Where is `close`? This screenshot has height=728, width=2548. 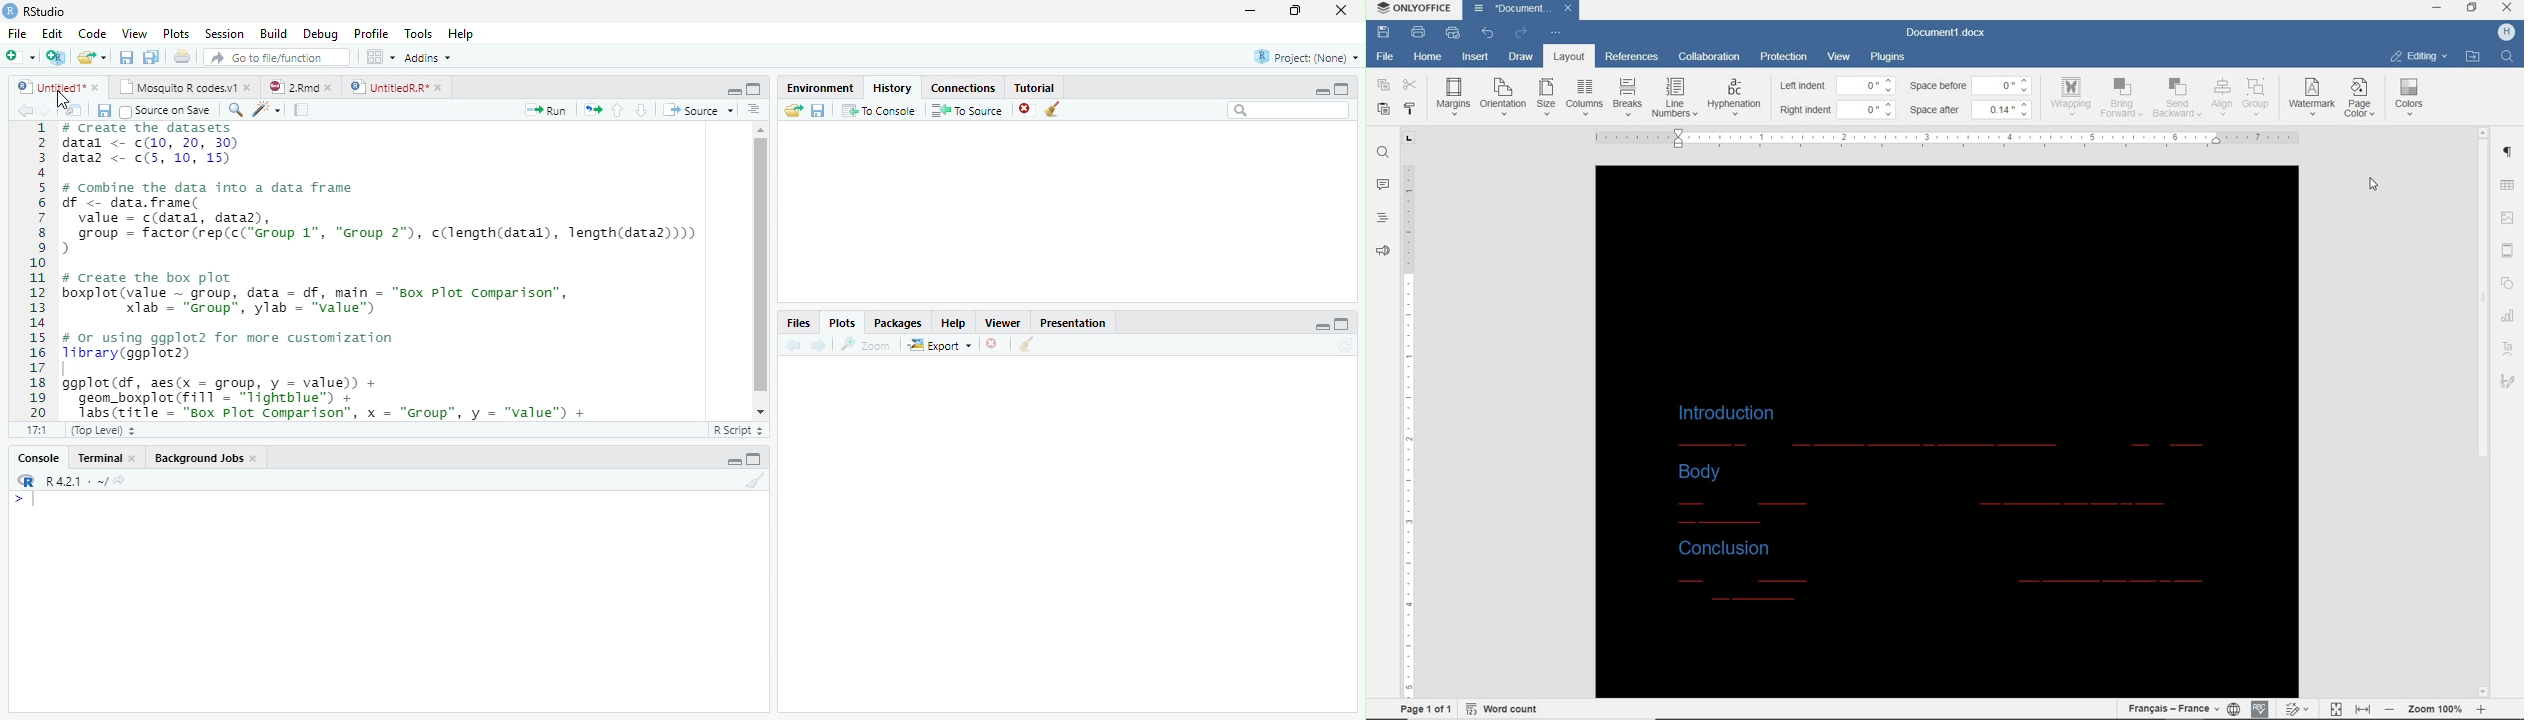
close is located at coordinates (95, 87).